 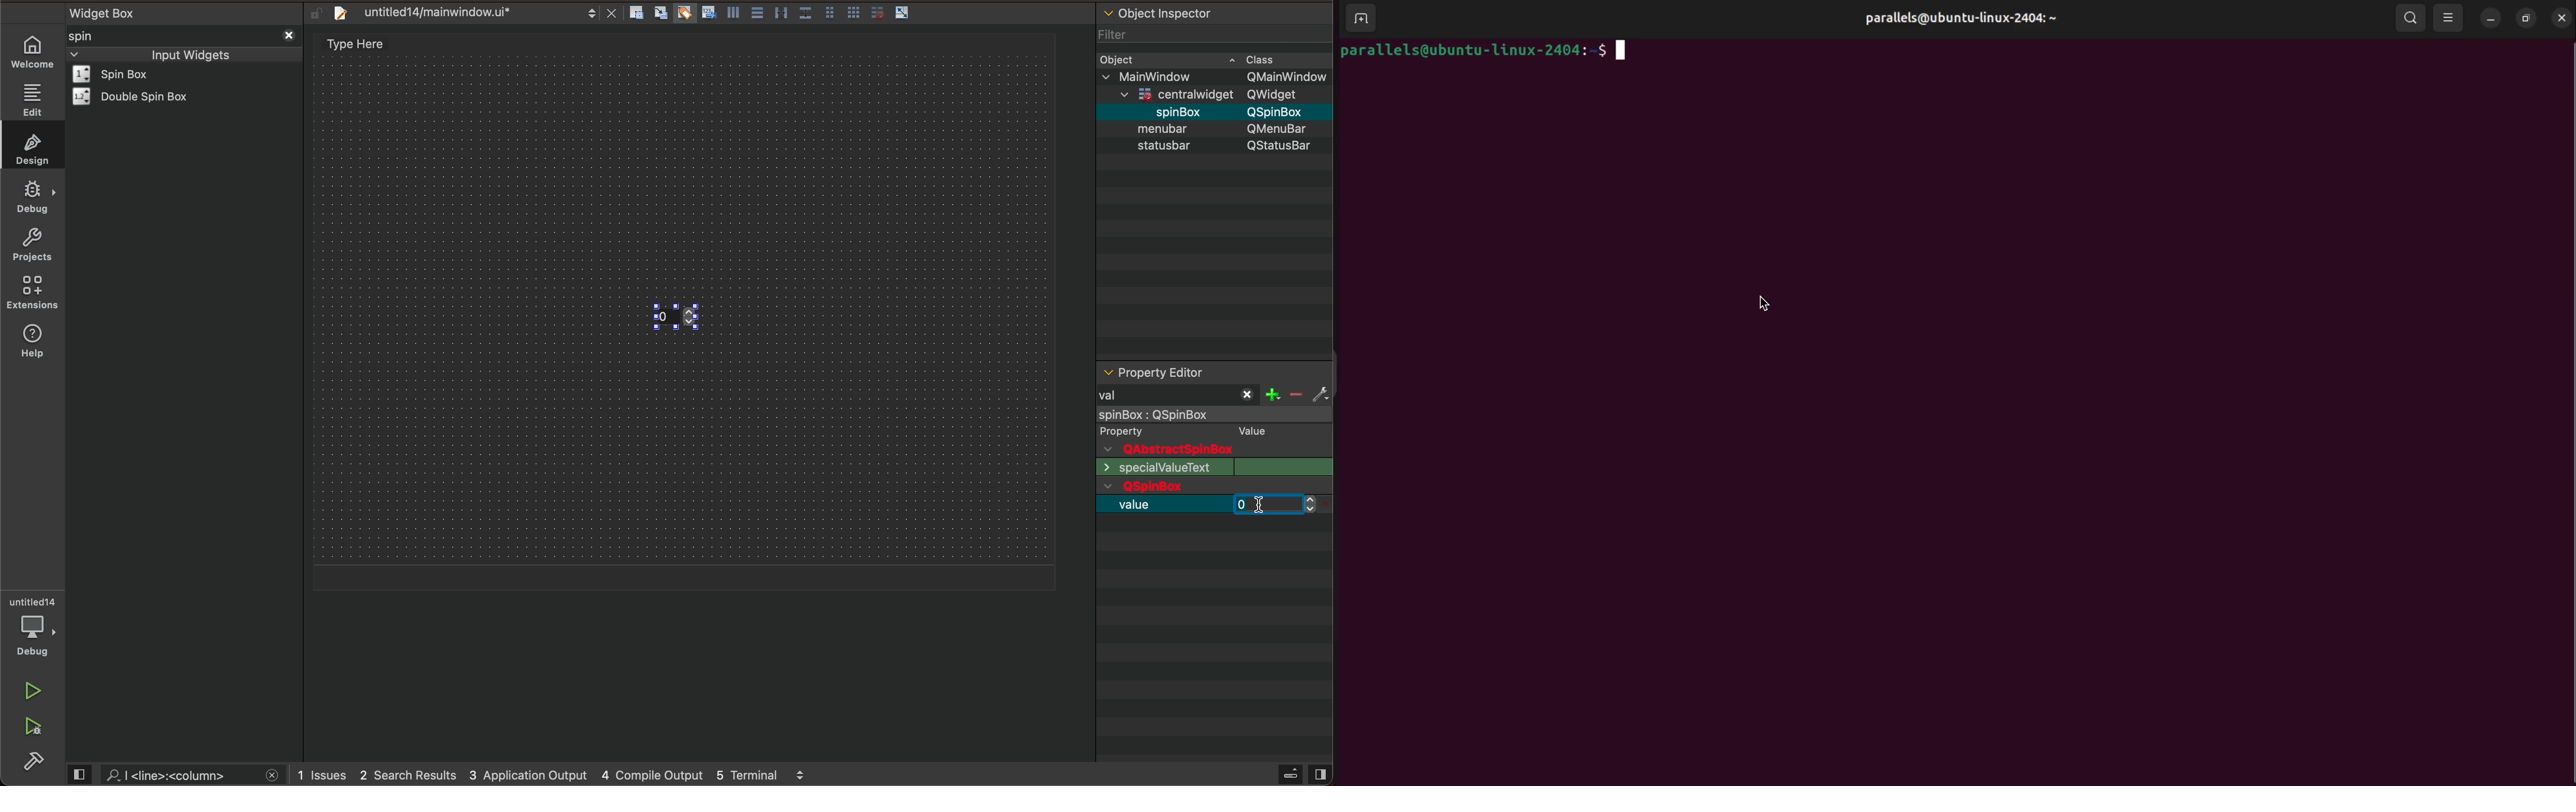 What do you see at coordinates (1183, 92) in the screenshot?
I see `` at bounding box center [1183, 92].